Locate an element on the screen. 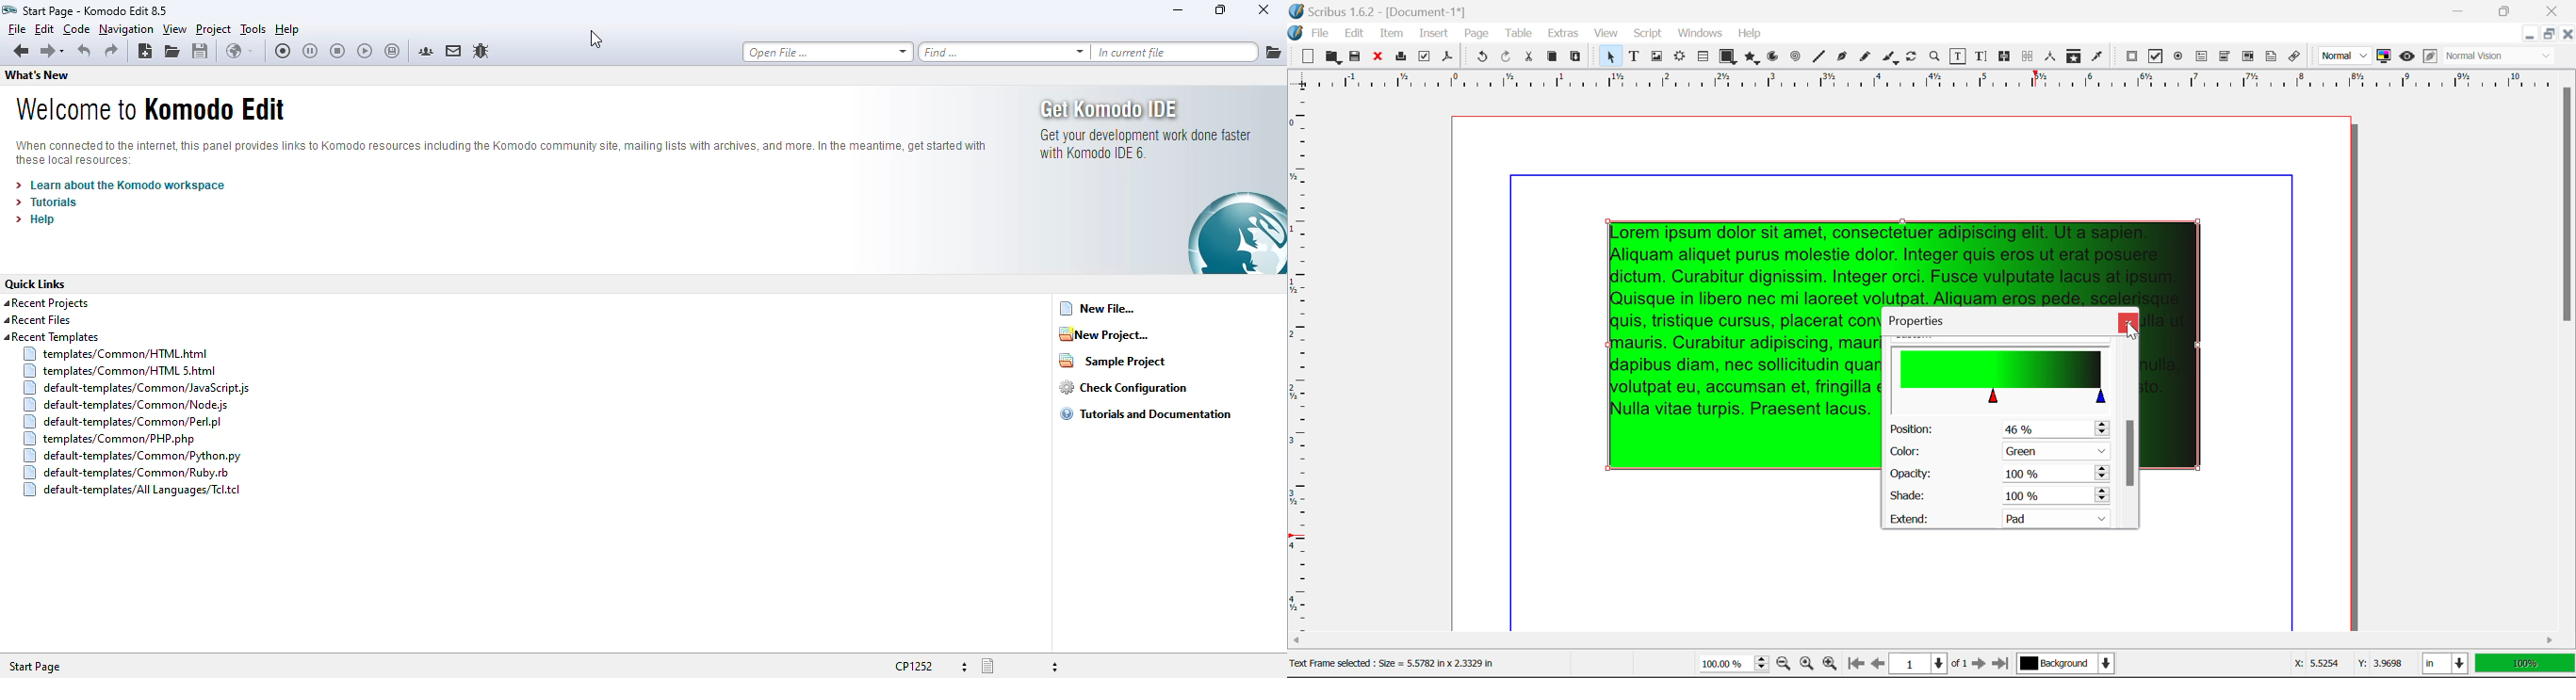 This screenshot has width=2576, height=700. Open is located at coordinates (1335, 58).